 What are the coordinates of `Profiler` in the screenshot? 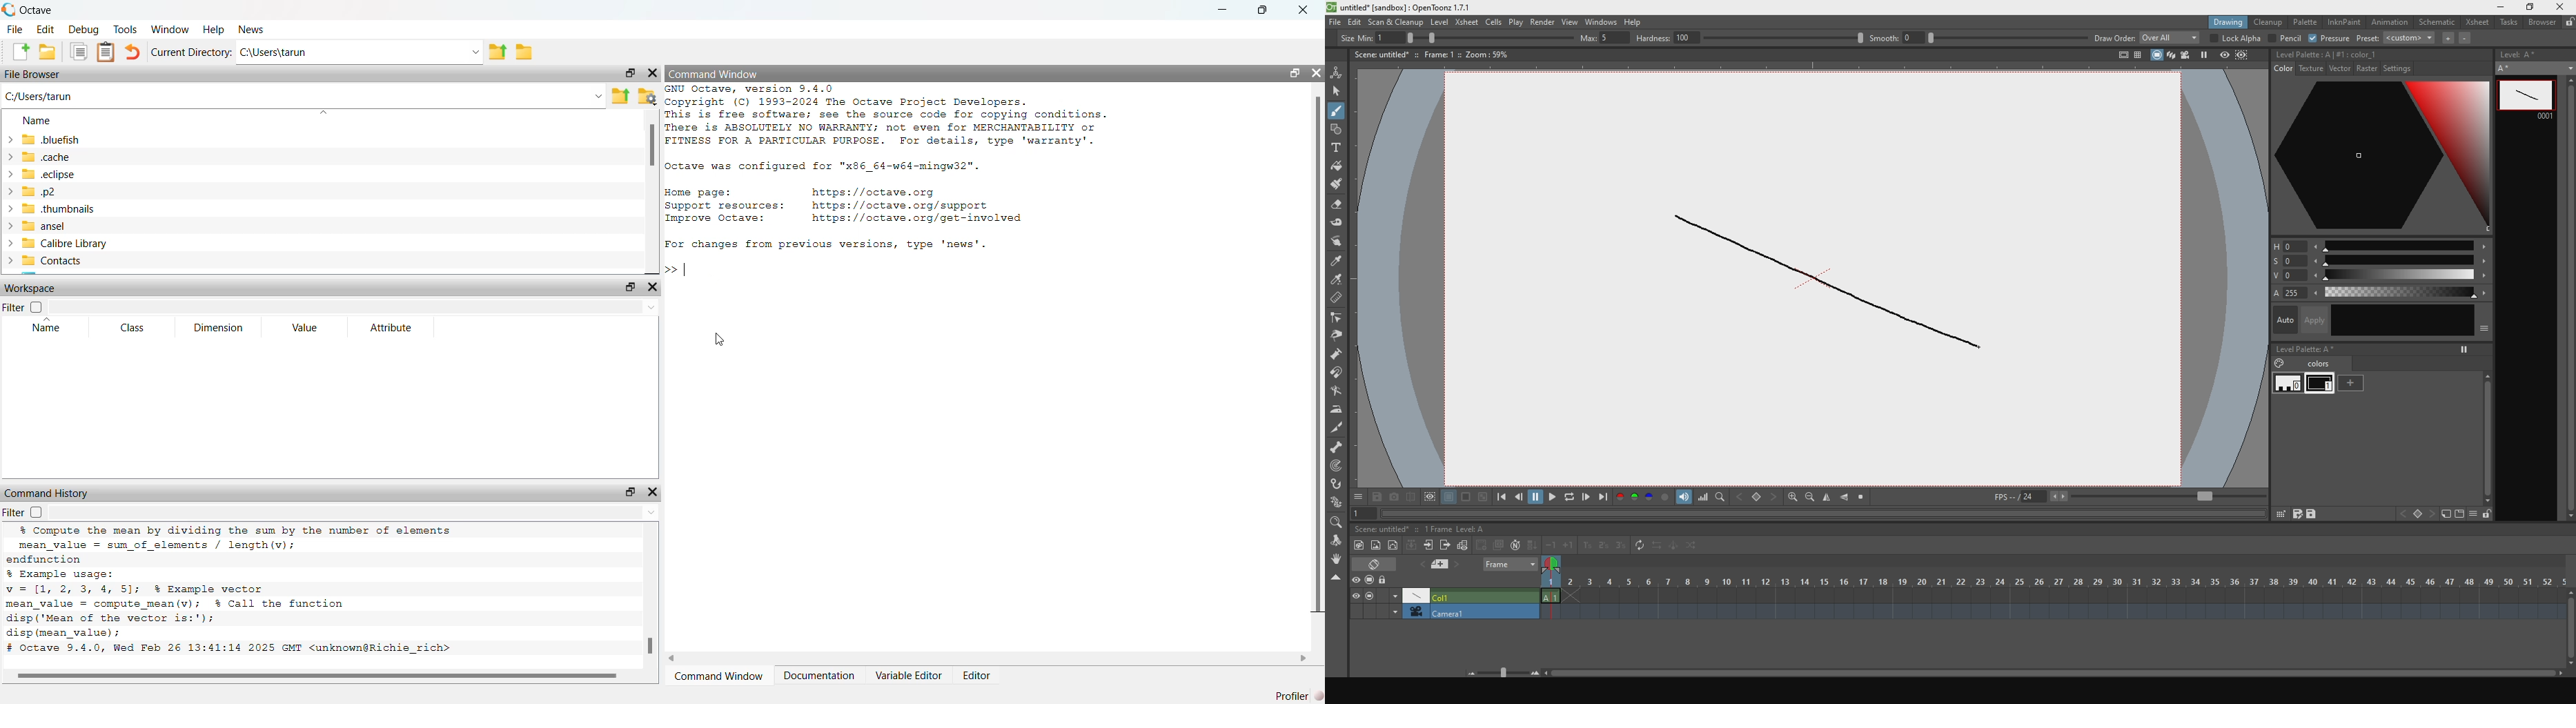 It's located at (1299, 696).